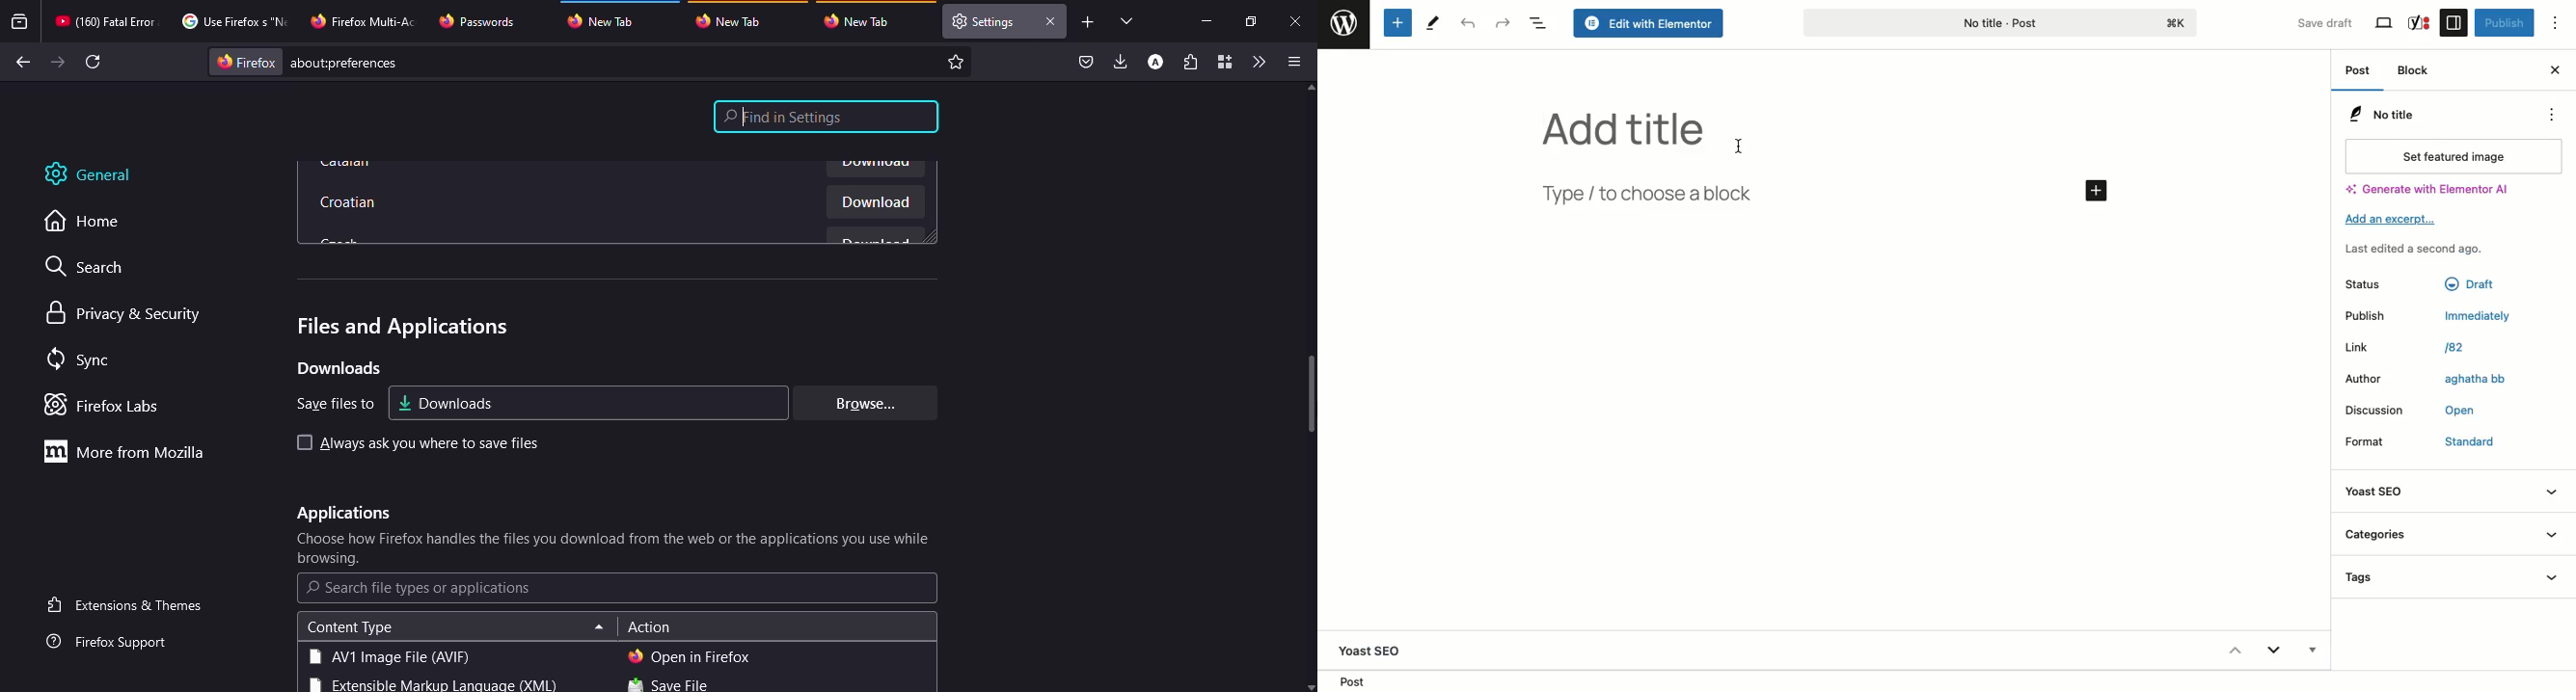  Describe the element at coordinates (1396, 24) in the screenshot. I see `Add new block` at that location.